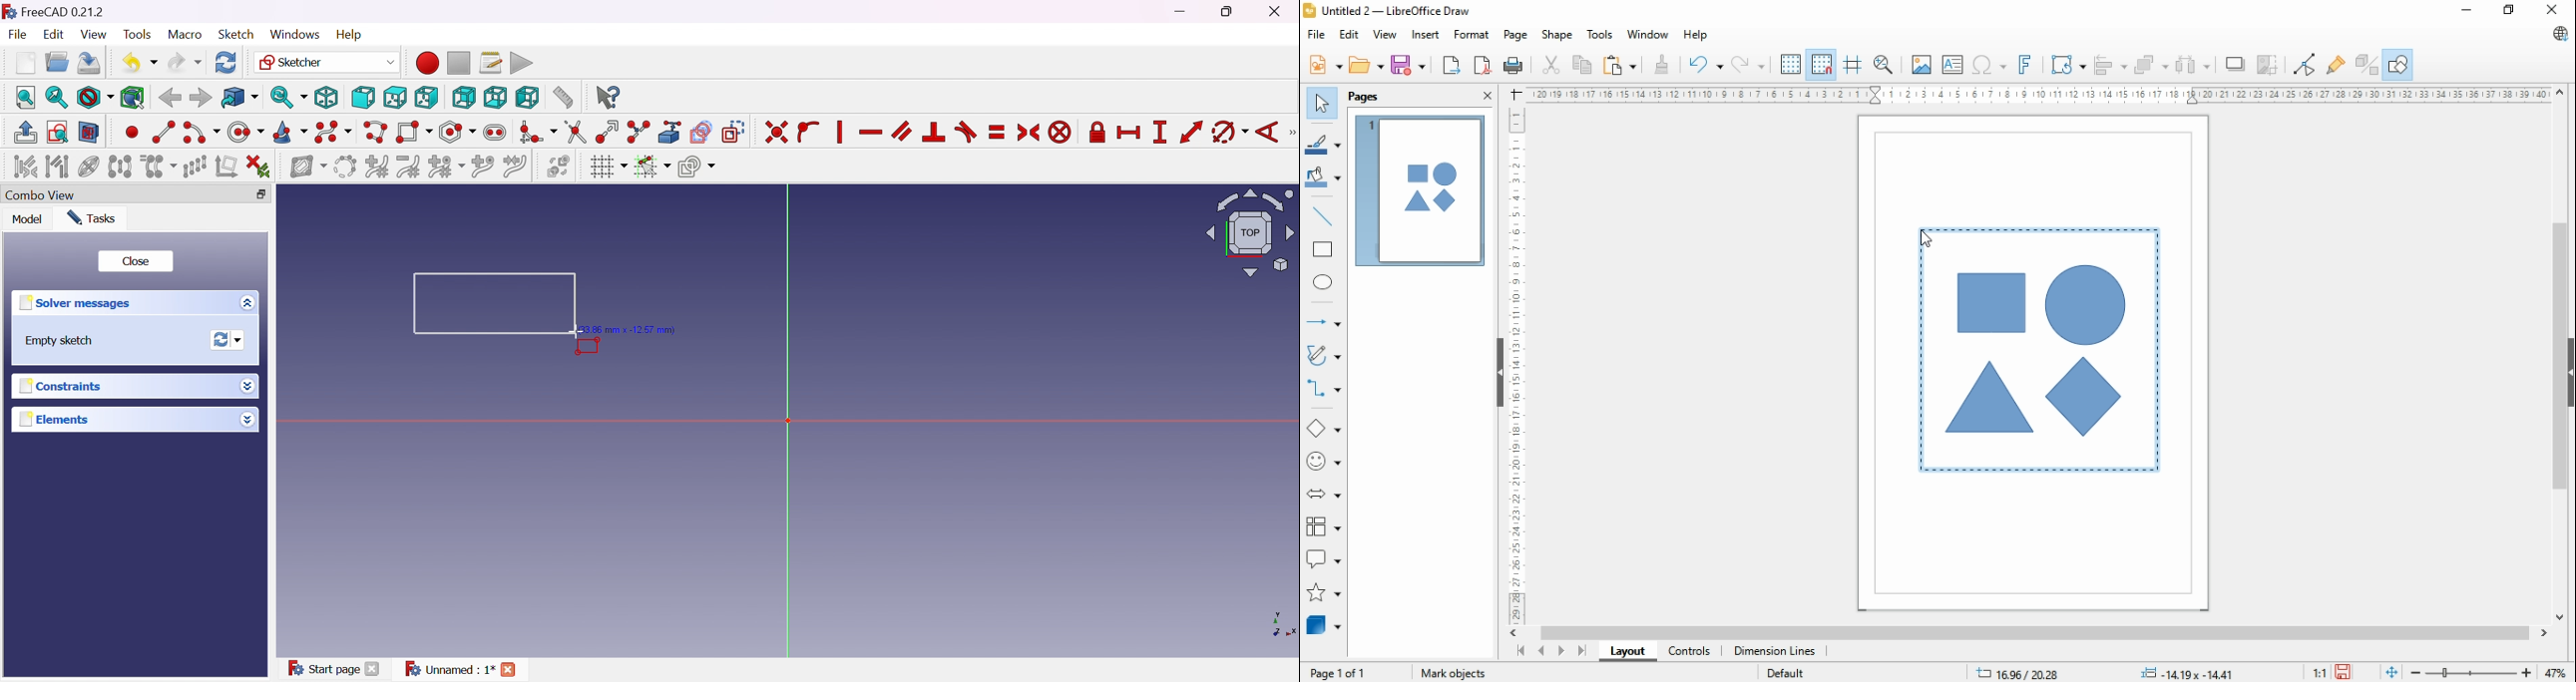  What do you see at coordinates (1821, 64) in the screenshot?
I see `snap to grids` at bounding box center [1821, 64].